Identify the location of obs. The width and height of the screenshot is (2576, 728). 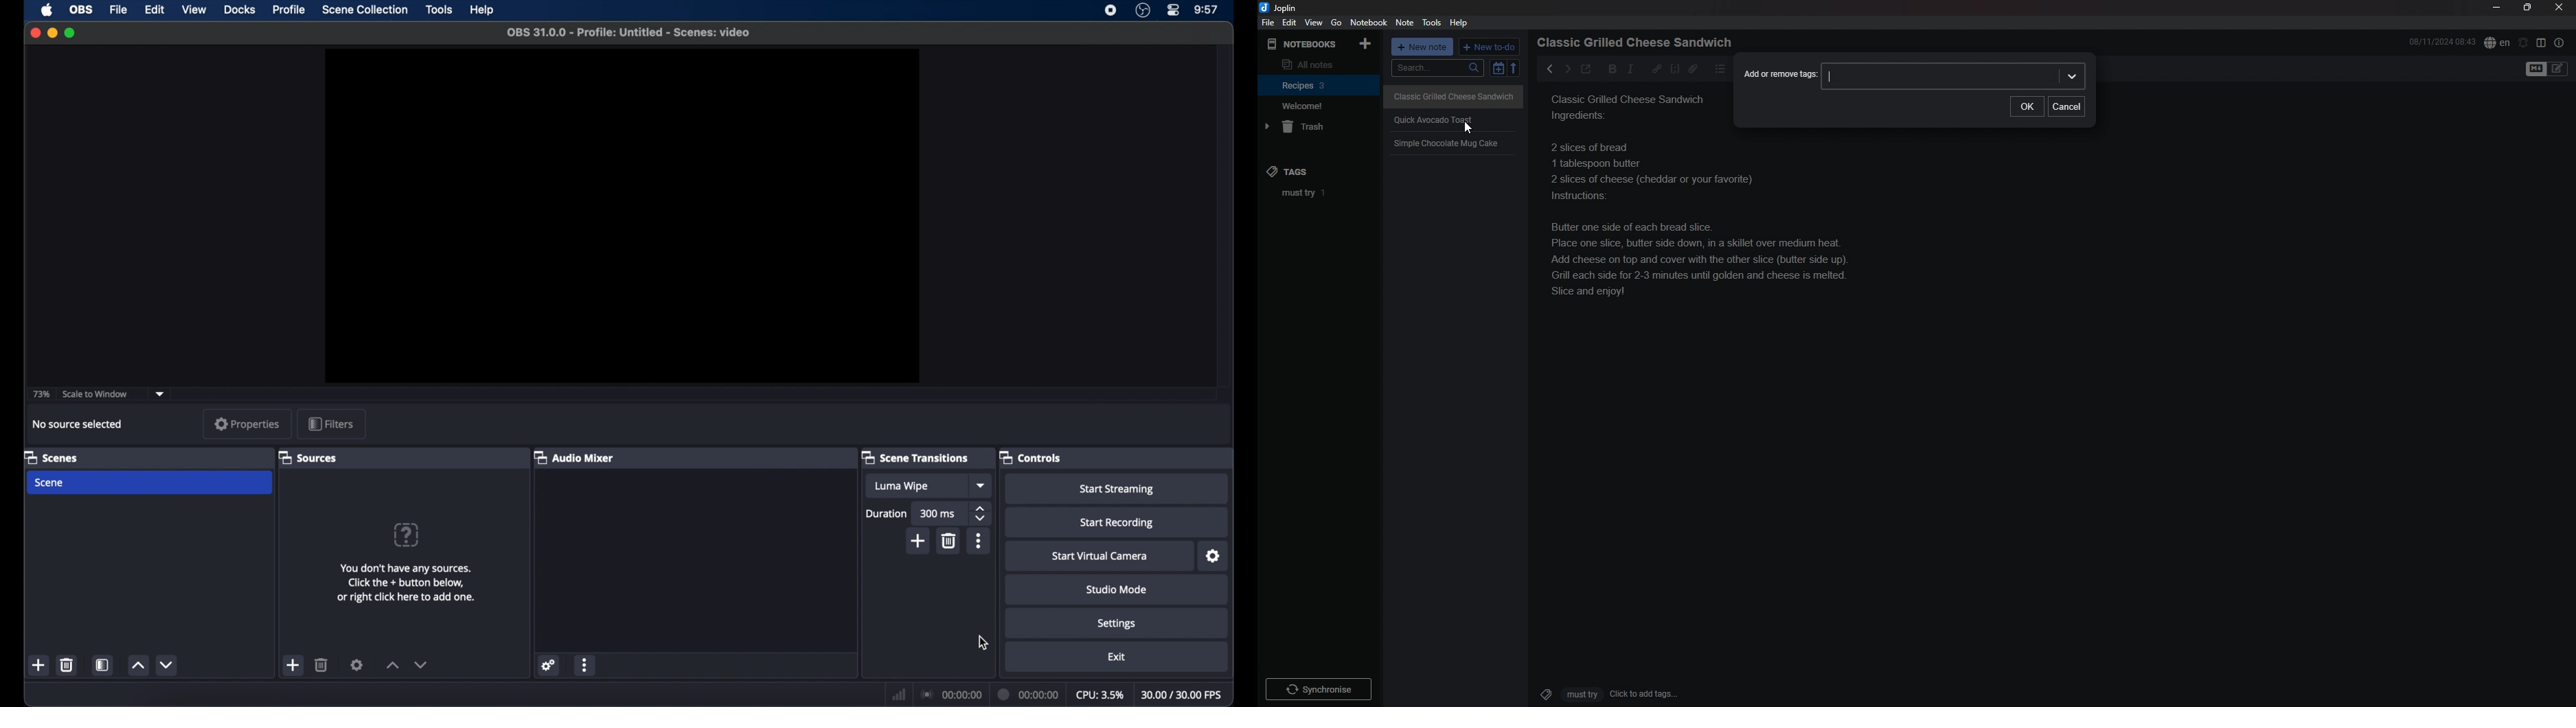
(80, 10).